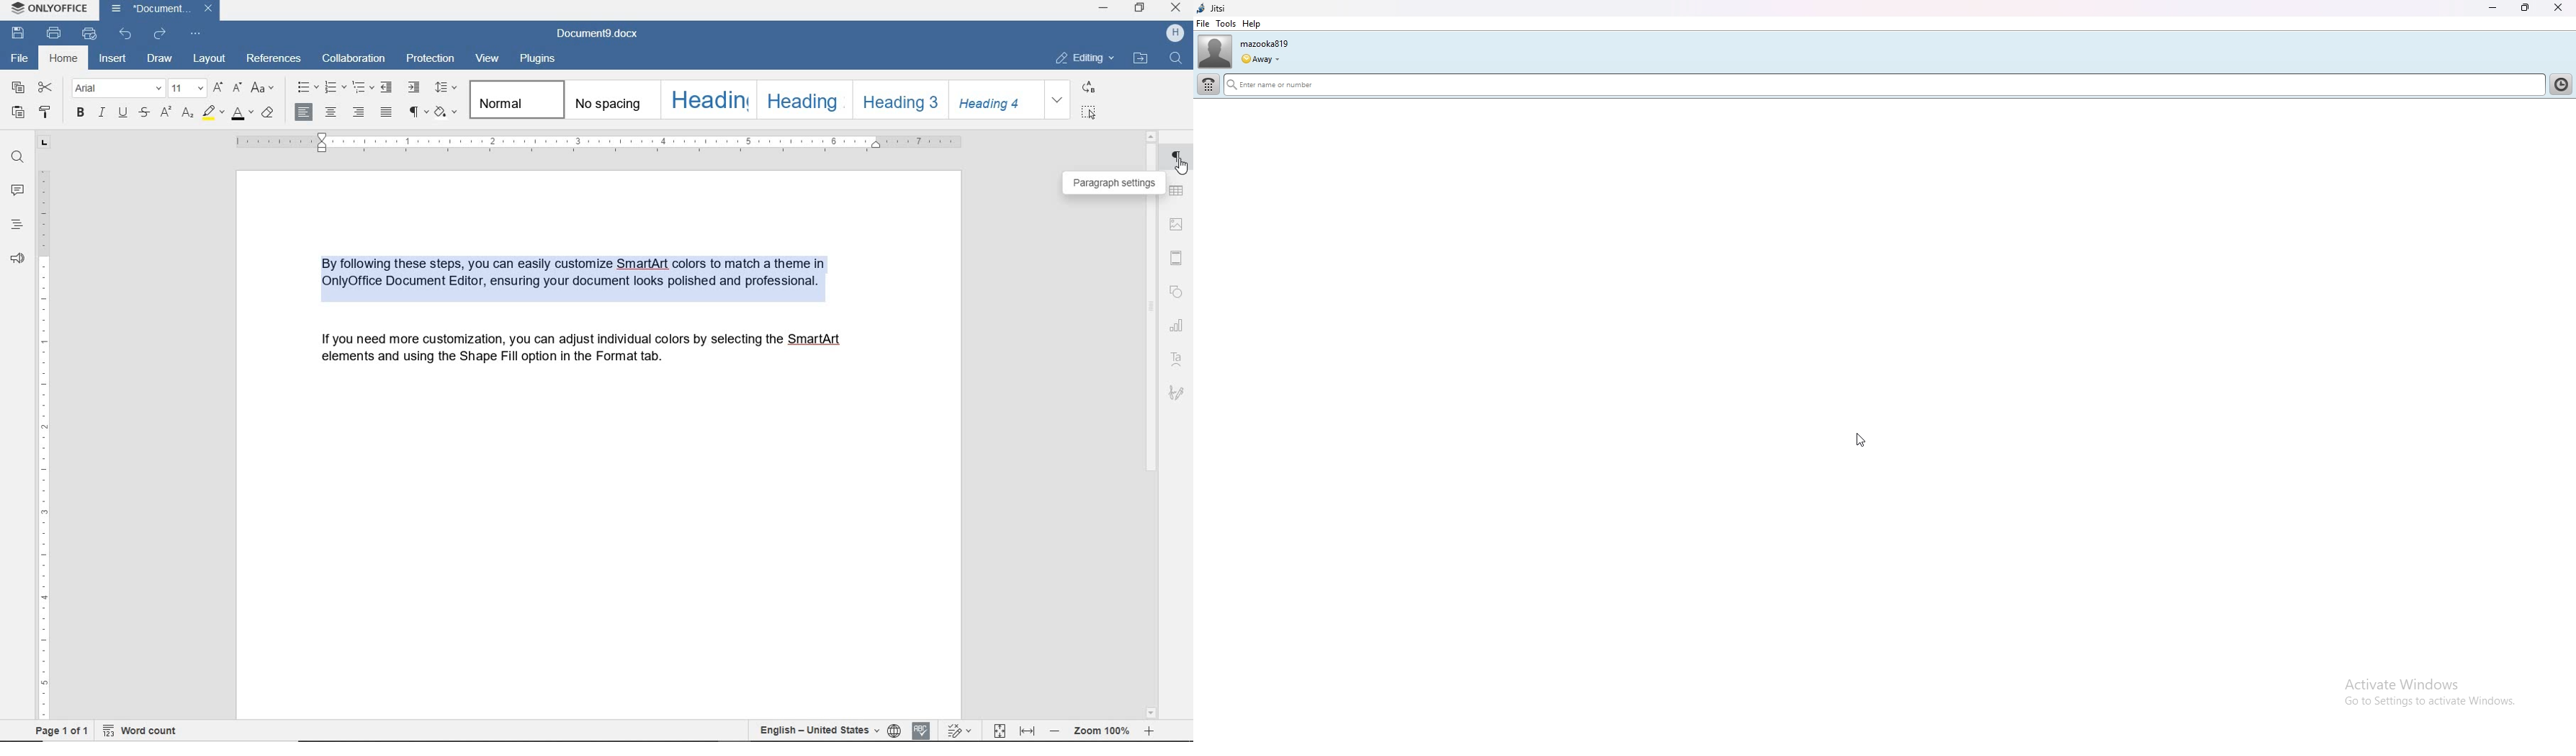 This screenshot has width=2576, height=756. What do you see at coordinates (414, 86) in the screenshot?
I see `increase indent` at bounding box center [414, 86].